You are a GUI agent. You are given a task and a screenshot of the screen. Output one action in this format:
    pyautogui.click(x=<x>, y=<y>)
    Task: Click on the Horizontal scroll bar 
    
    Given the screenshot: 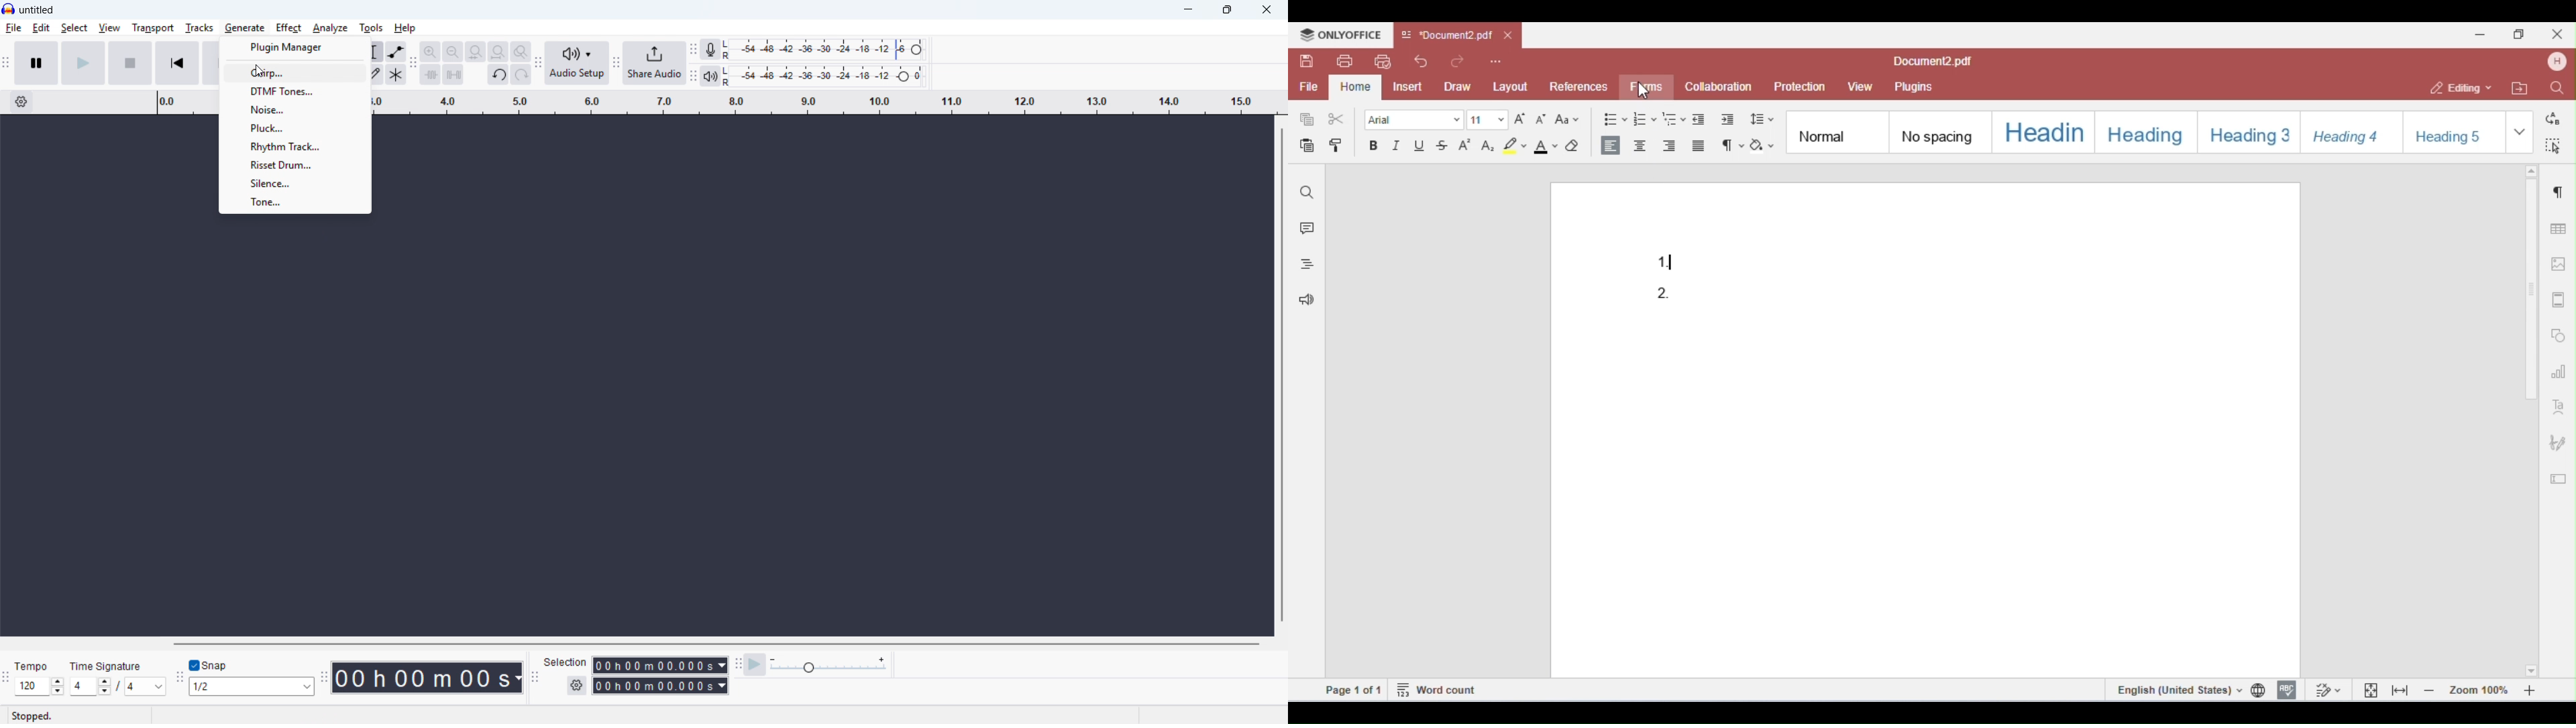 What is the action you would take?
    pyautogui.click(x=718, y=644)
    